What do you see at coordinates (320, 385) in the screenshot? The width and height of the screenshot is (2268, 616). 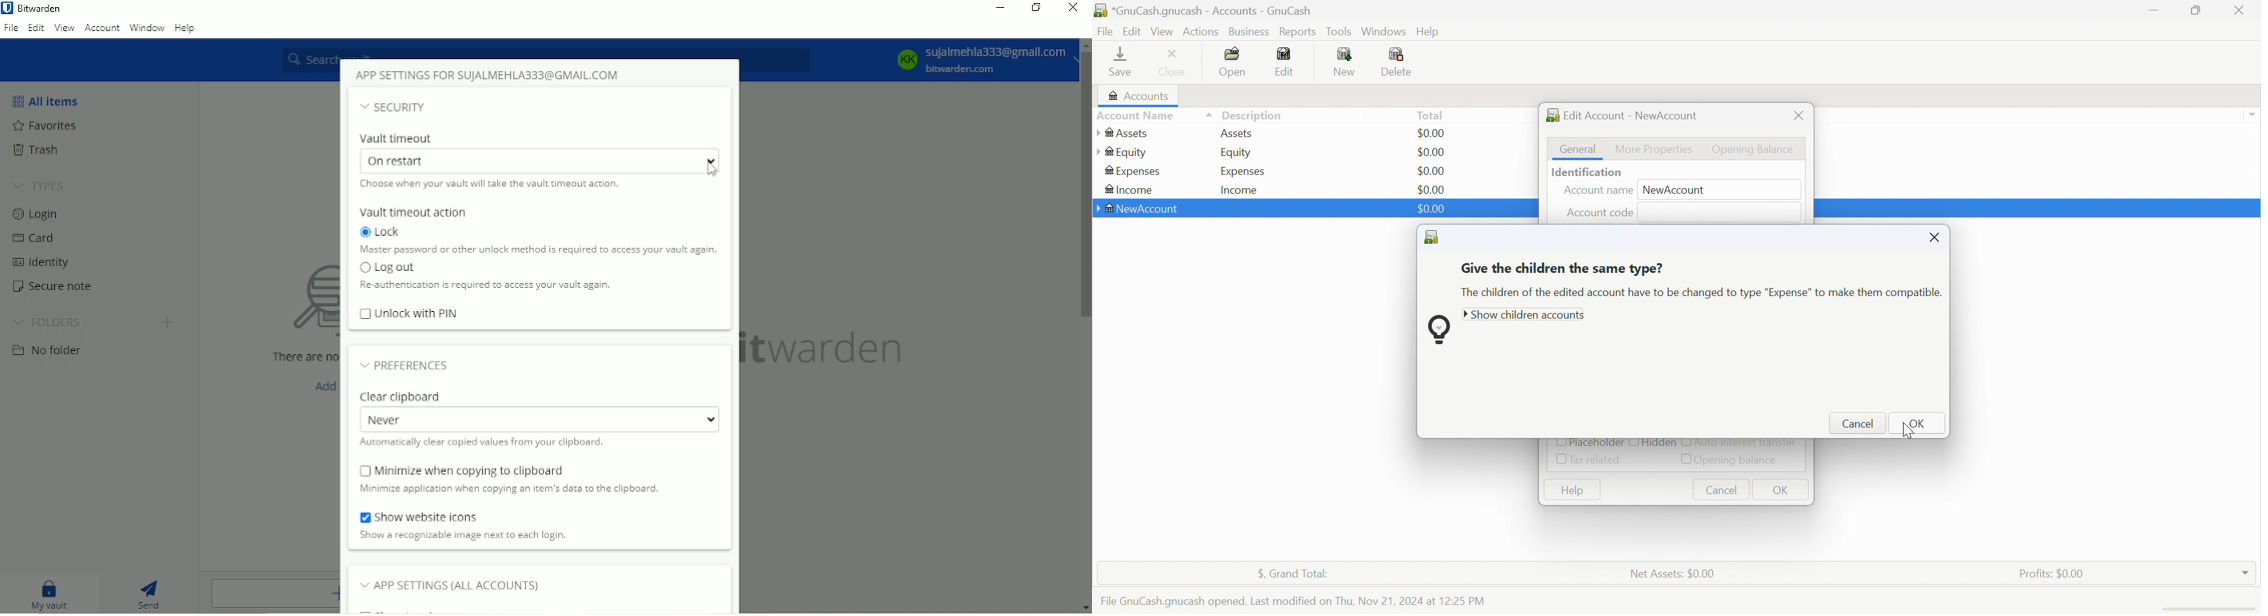 I see `Add item ` at bounding box center [320, 385].